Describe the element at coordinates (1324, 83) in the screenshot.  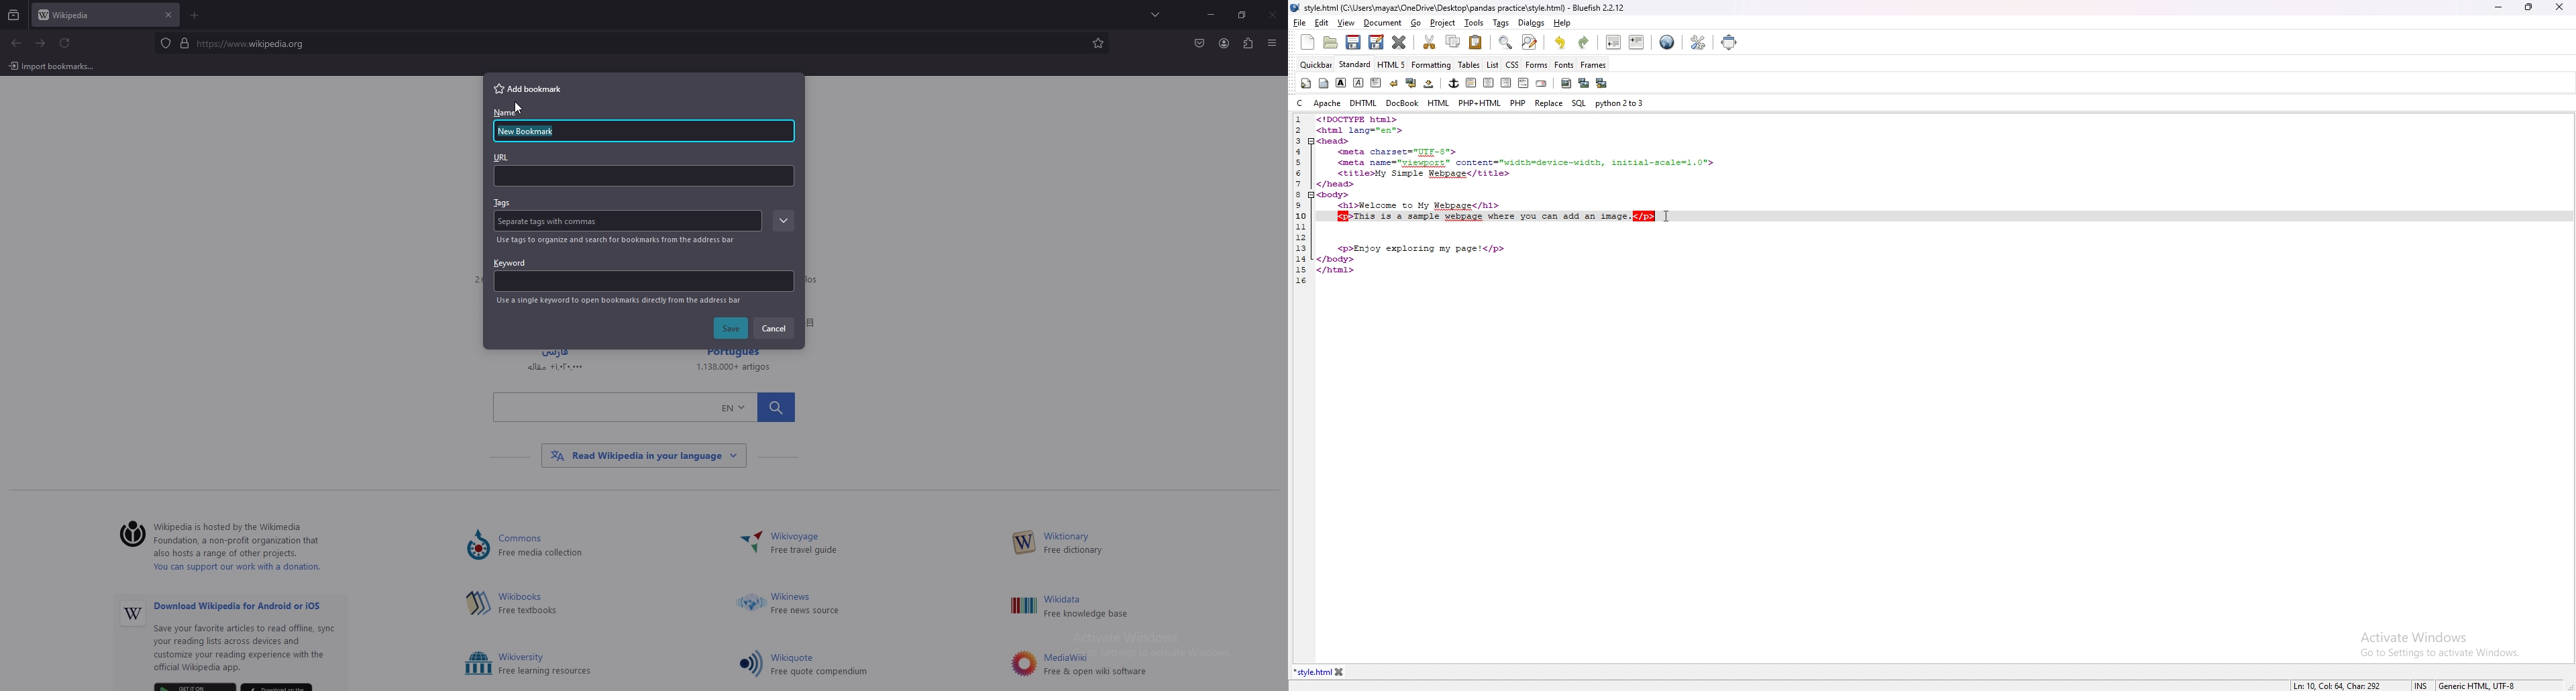
I see `body` at that location.